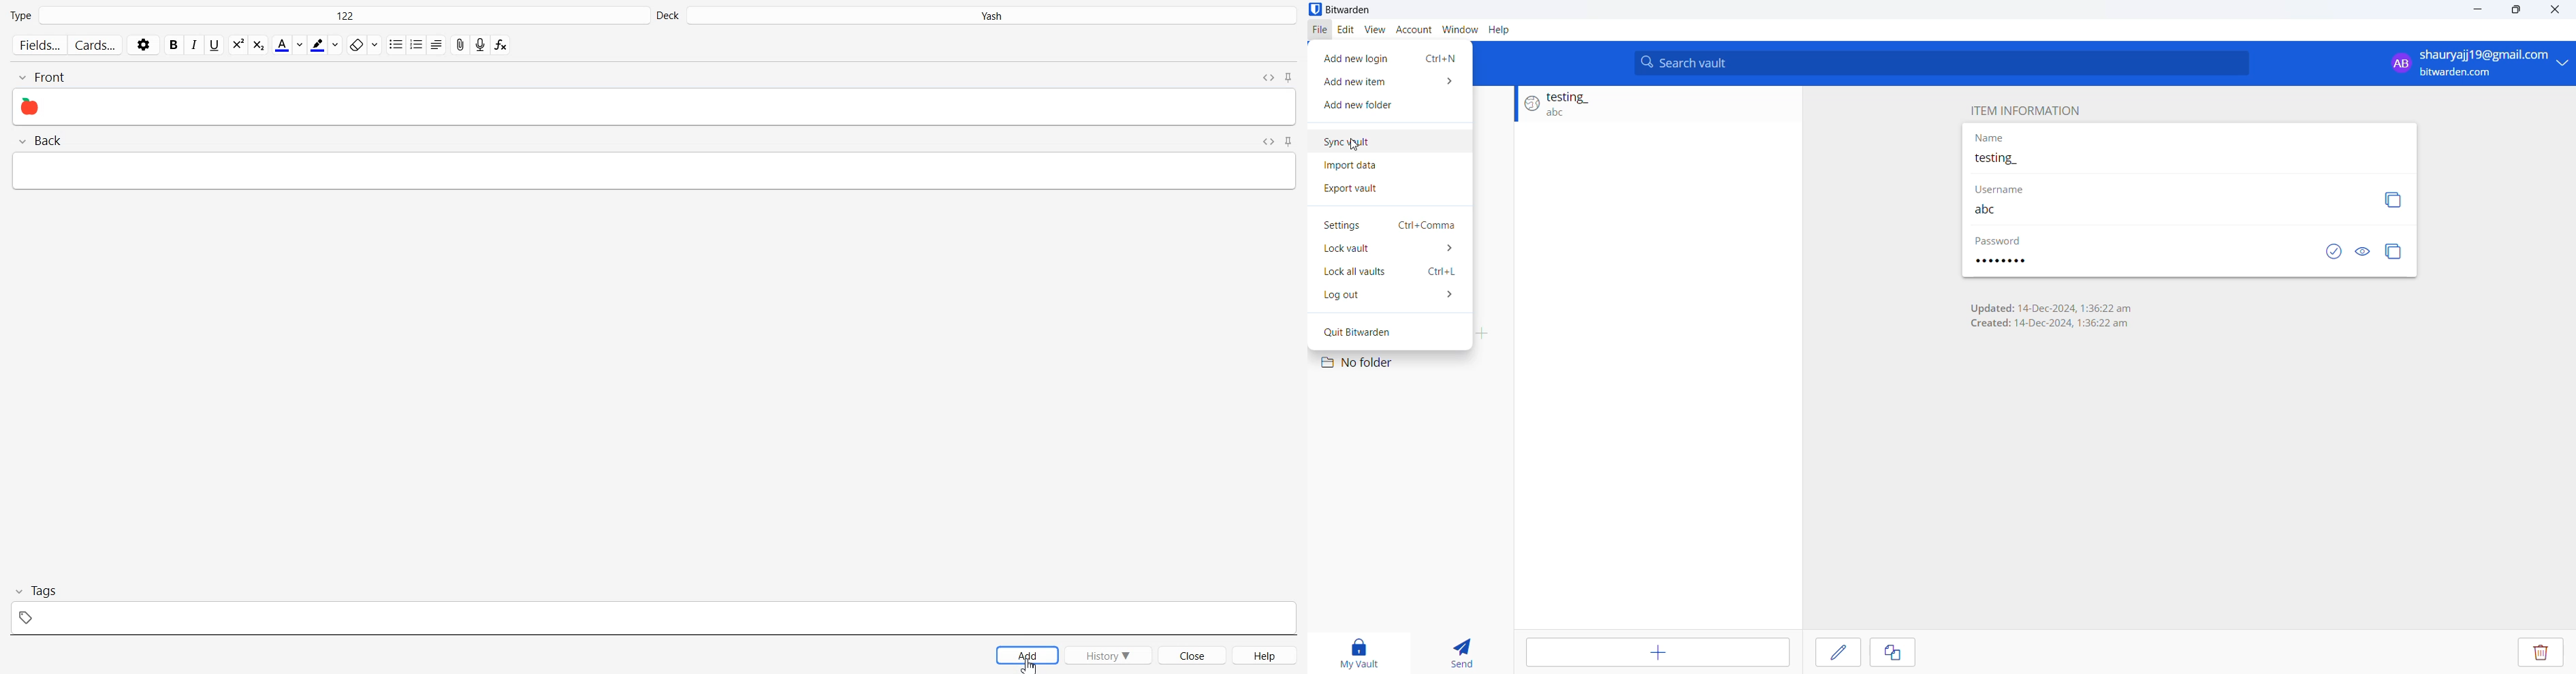 This screenshot has width=2576, height=700. I want to click on Italic, so click(195, 45).